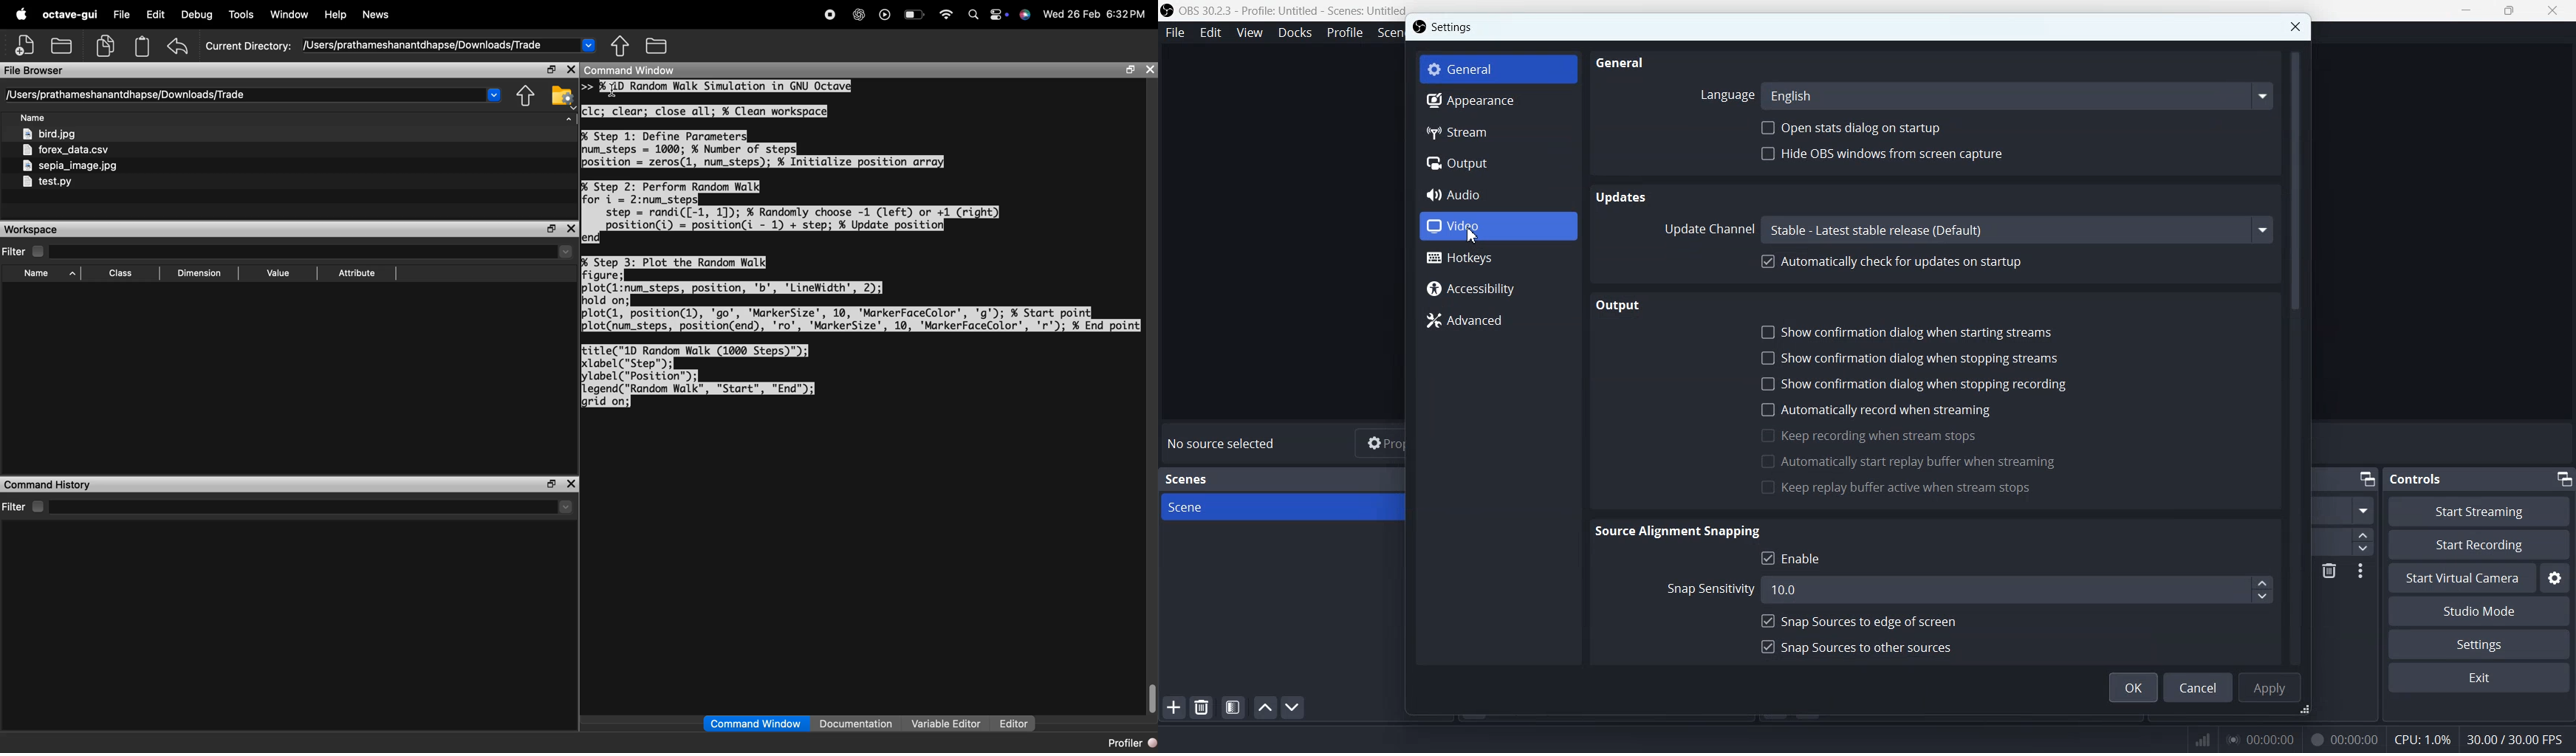 Image resolution: width=2576 pixels, height=756 pixels. I want to click on close, so click(1149, 69).